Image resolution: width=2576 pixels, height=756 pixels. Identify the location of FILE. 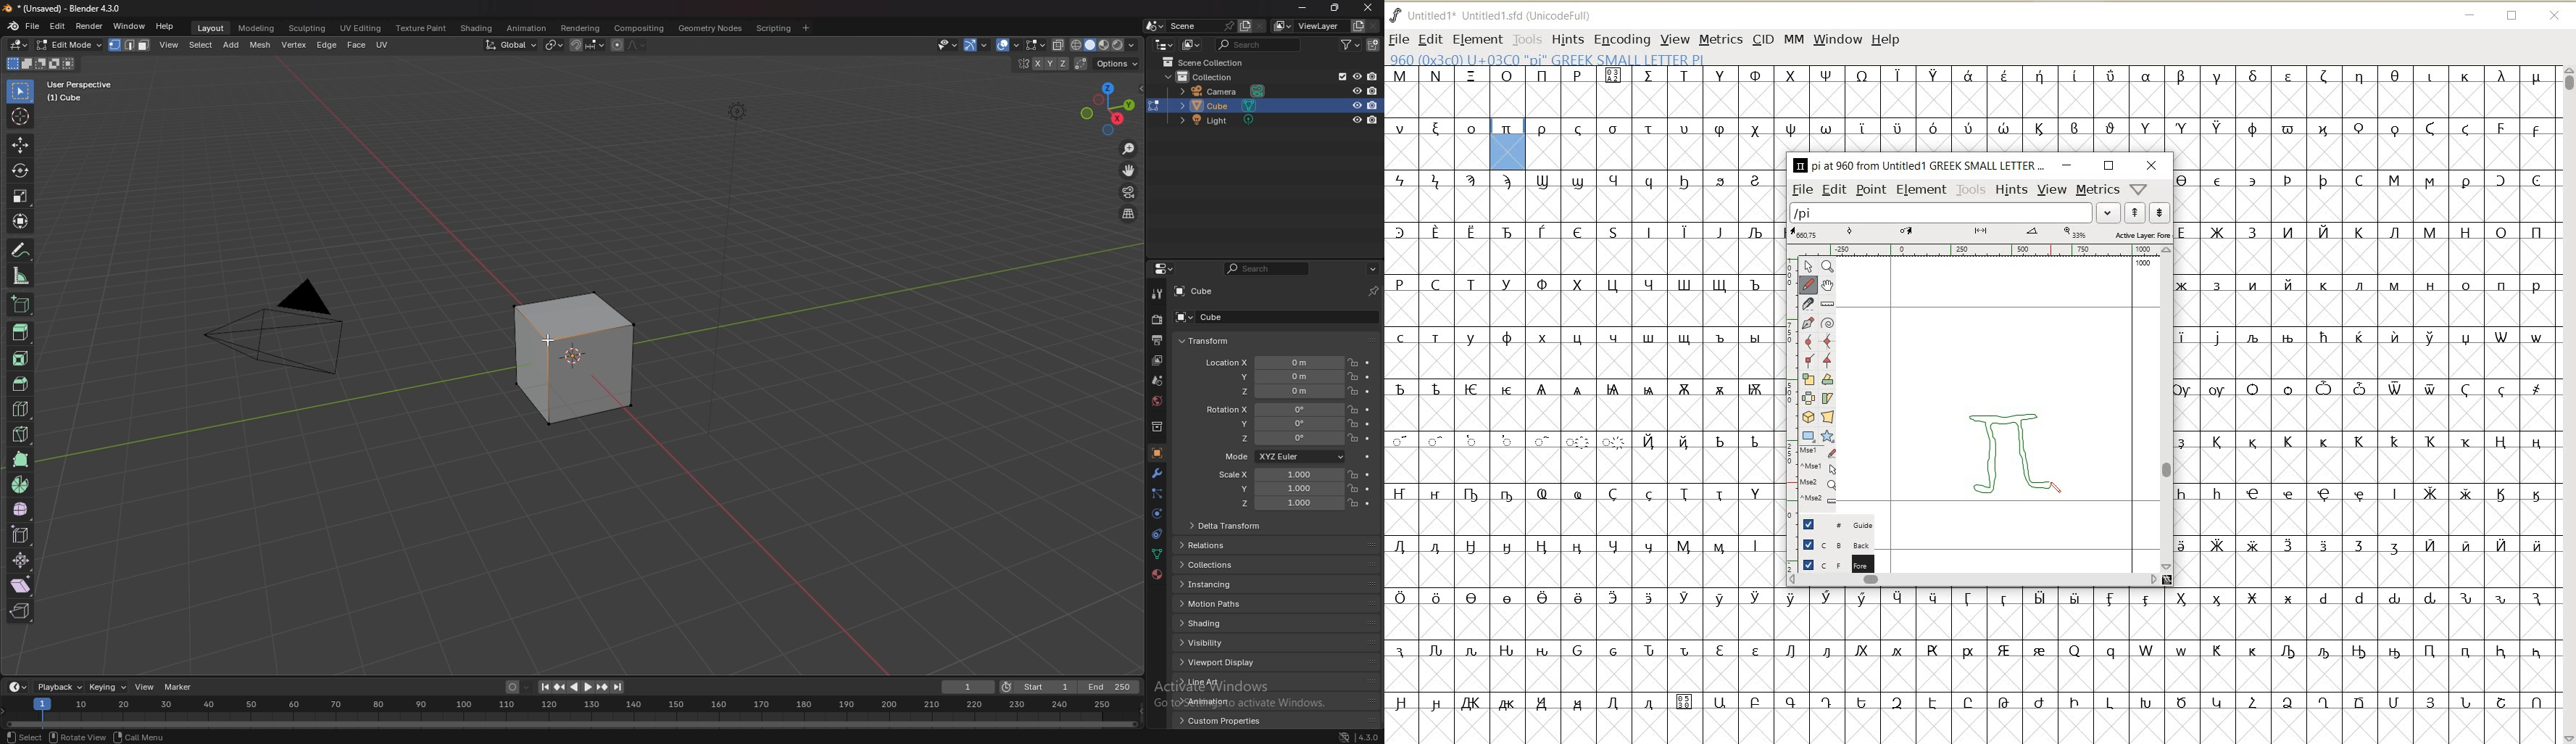
(1398, 39).